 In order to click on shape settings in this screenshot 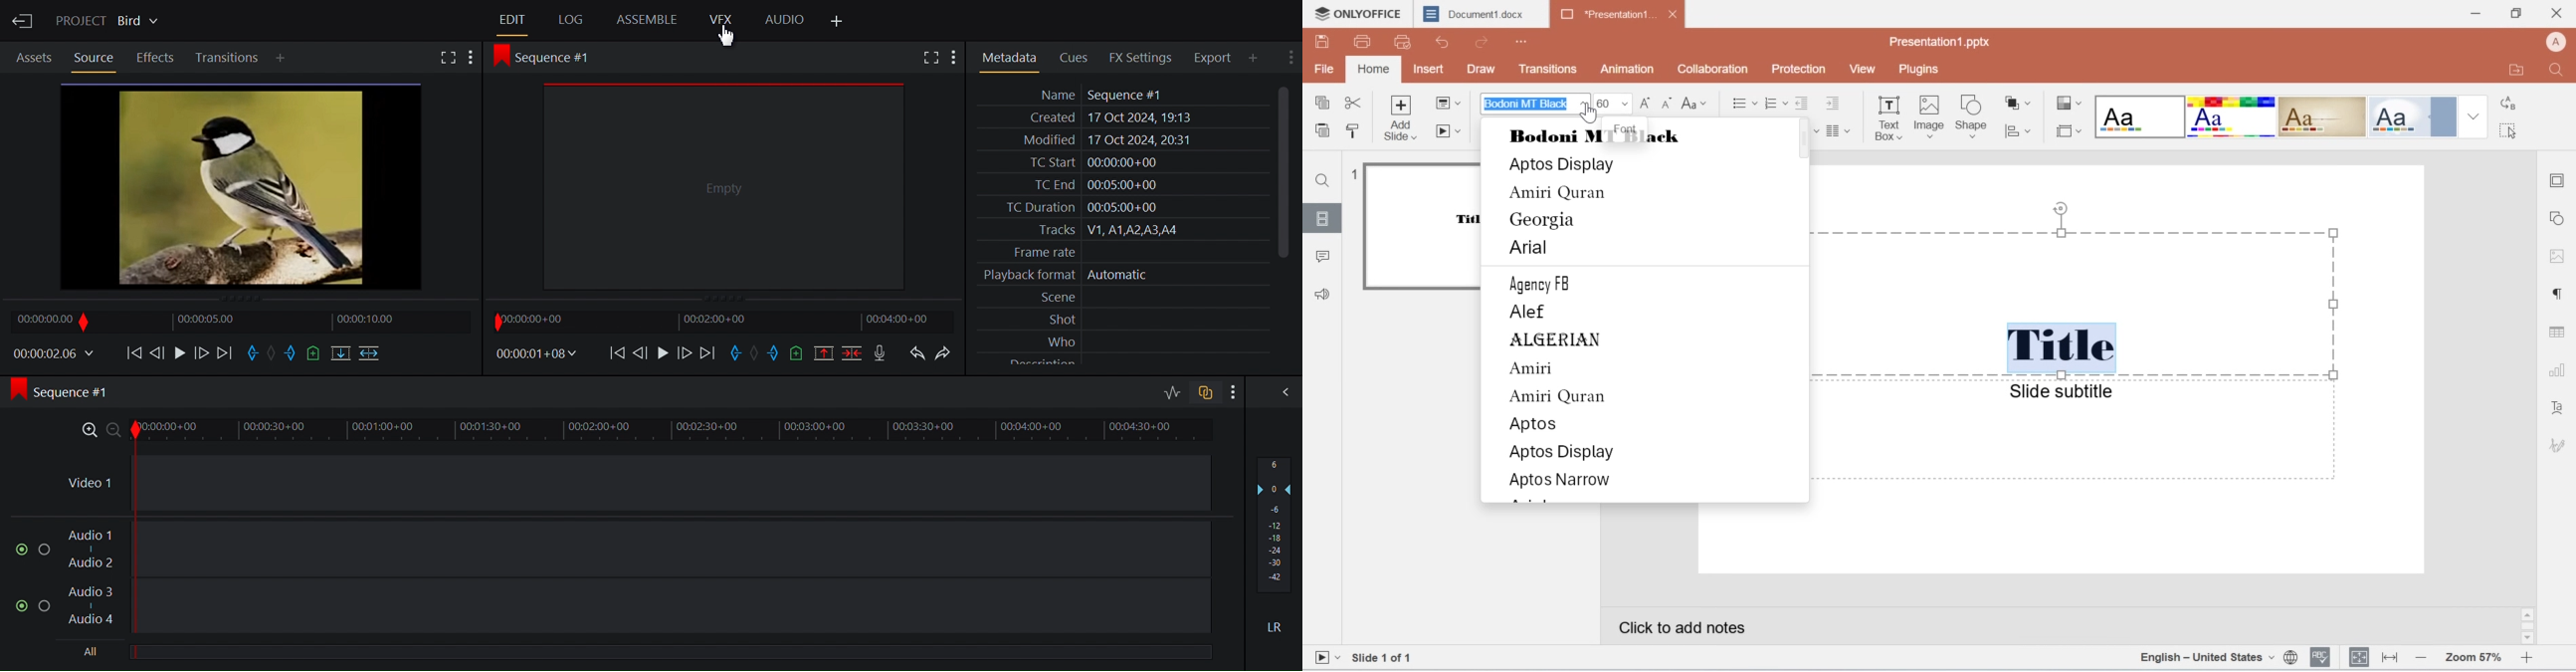, I will do `click(2560, 218)`.